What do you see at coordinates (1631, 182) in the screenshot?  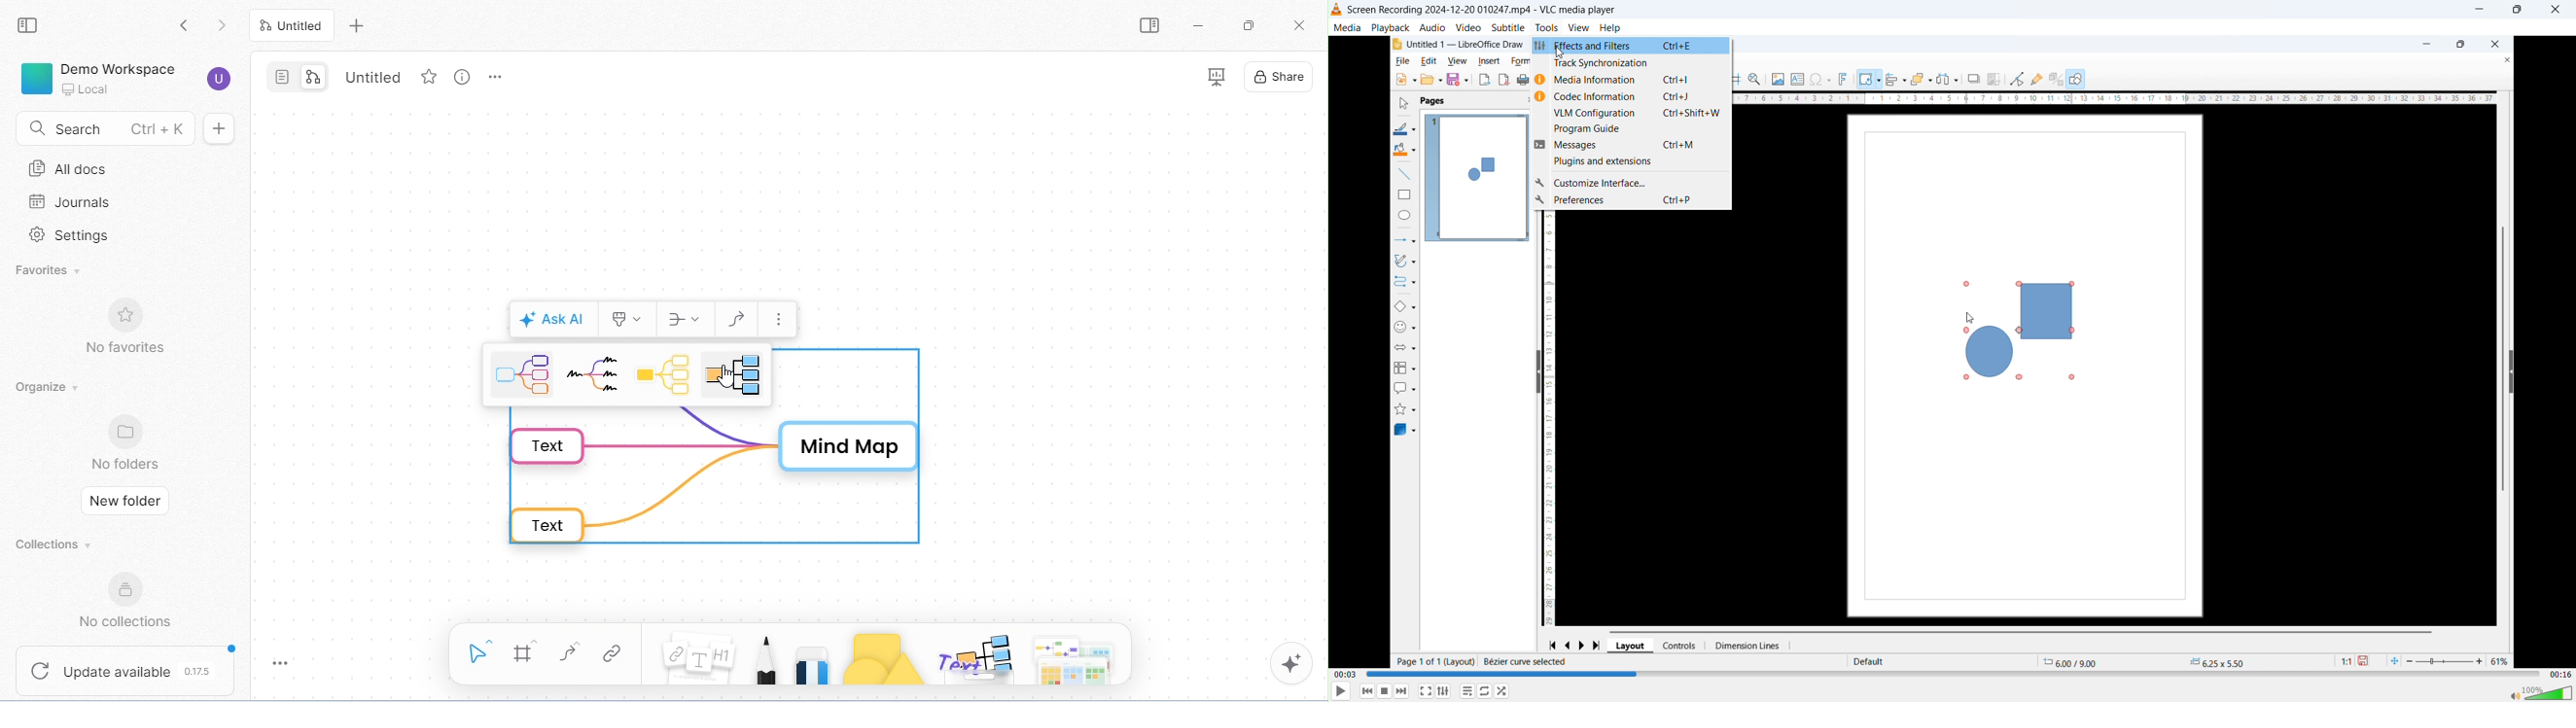 I see `customise interface ` at bounding box center [1631, 182].